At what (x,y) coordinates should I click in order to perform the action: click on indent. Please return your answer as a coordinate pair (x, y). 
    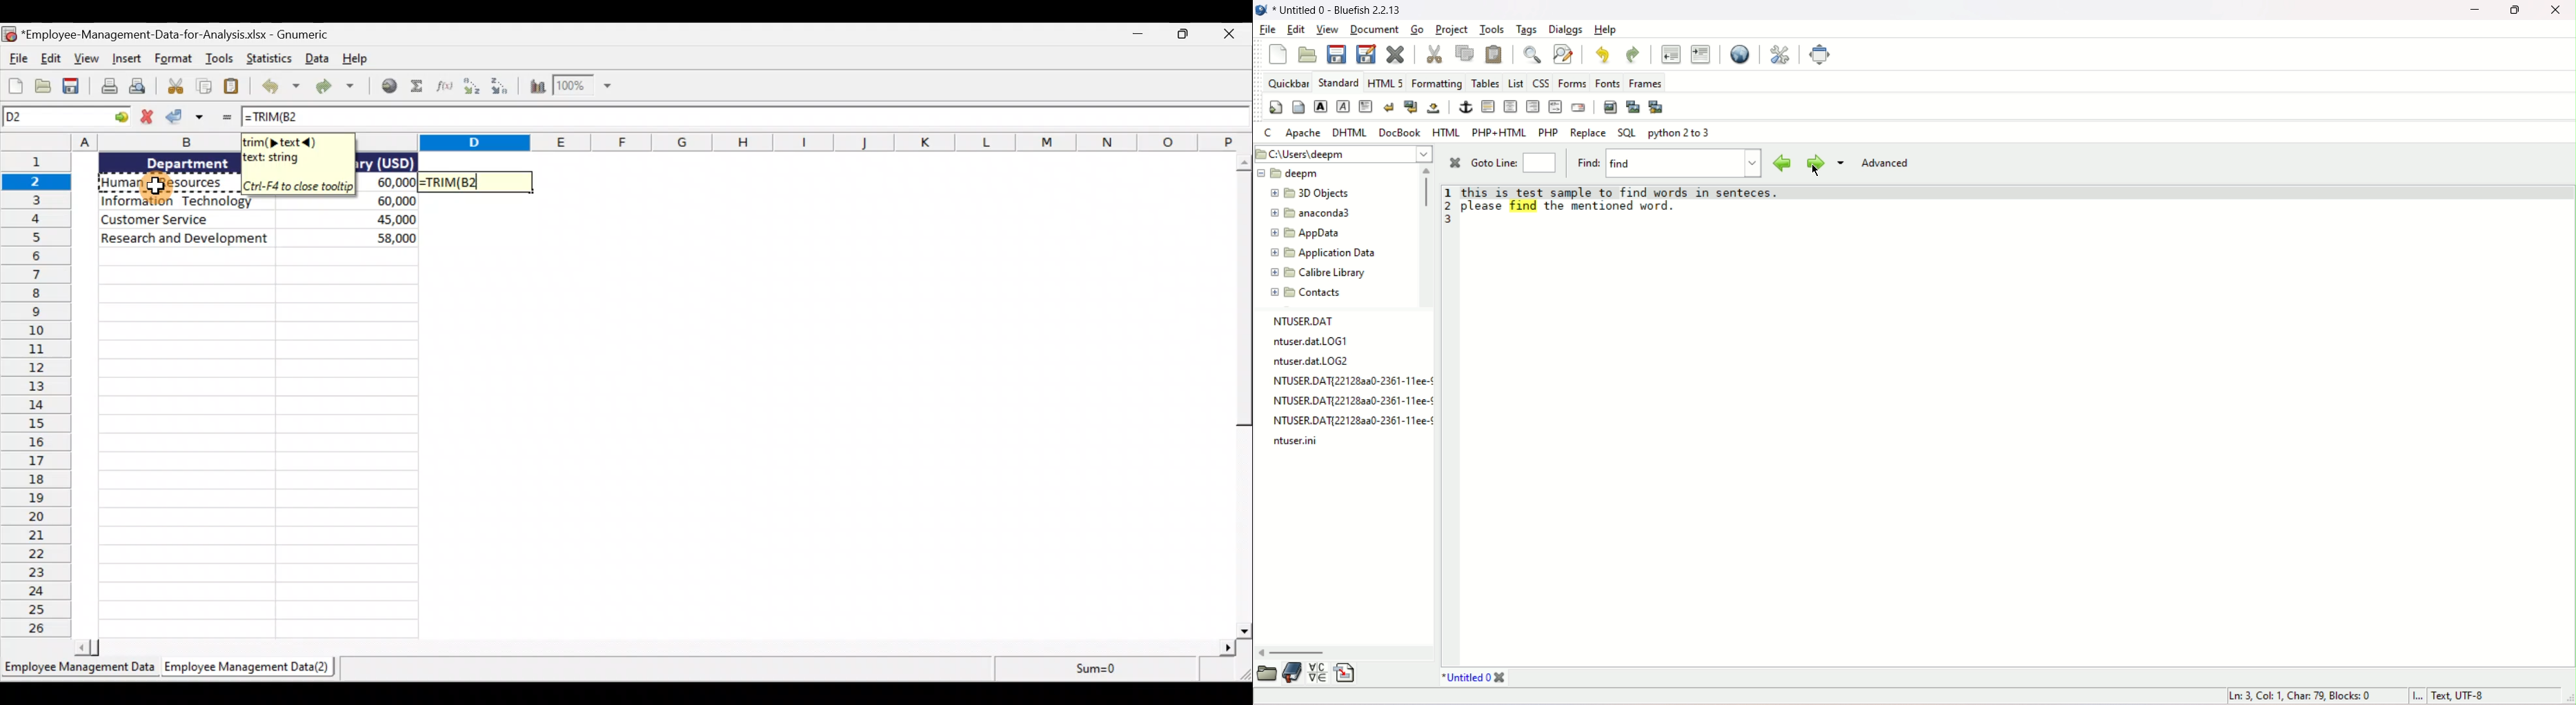
    Looking at the image, I should click on (1701, 54).